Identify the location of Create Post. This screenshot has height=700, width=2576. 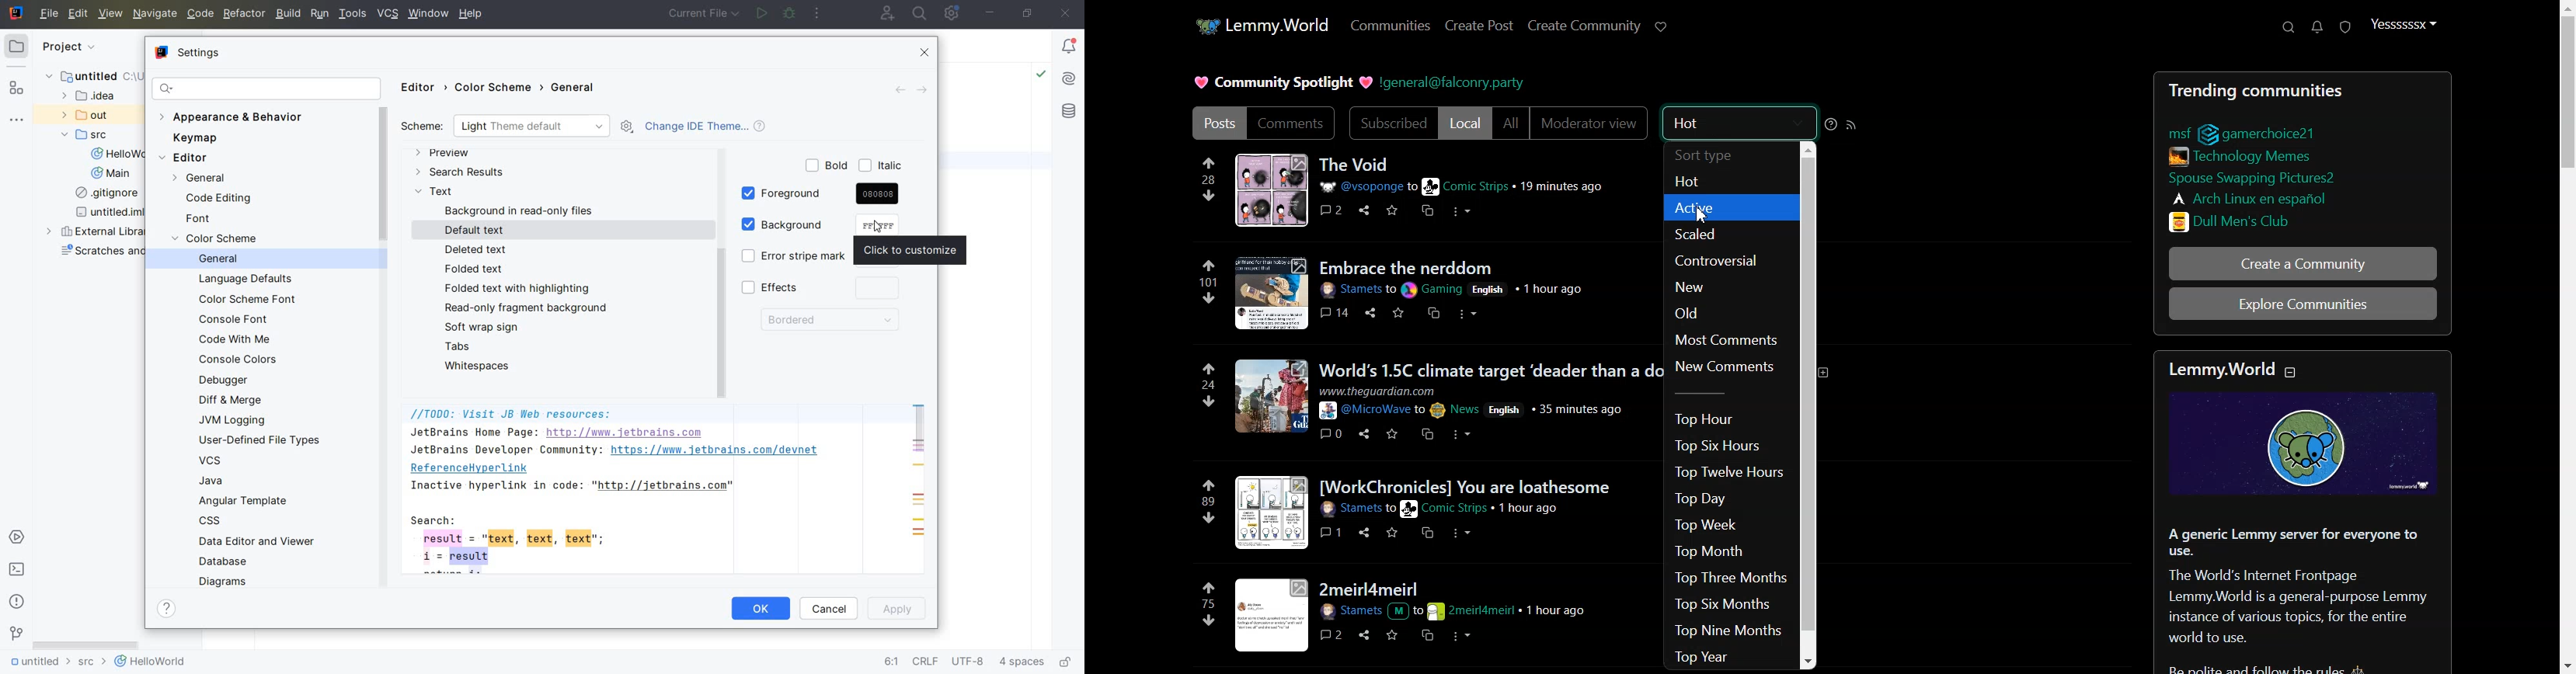
(1479, 25).